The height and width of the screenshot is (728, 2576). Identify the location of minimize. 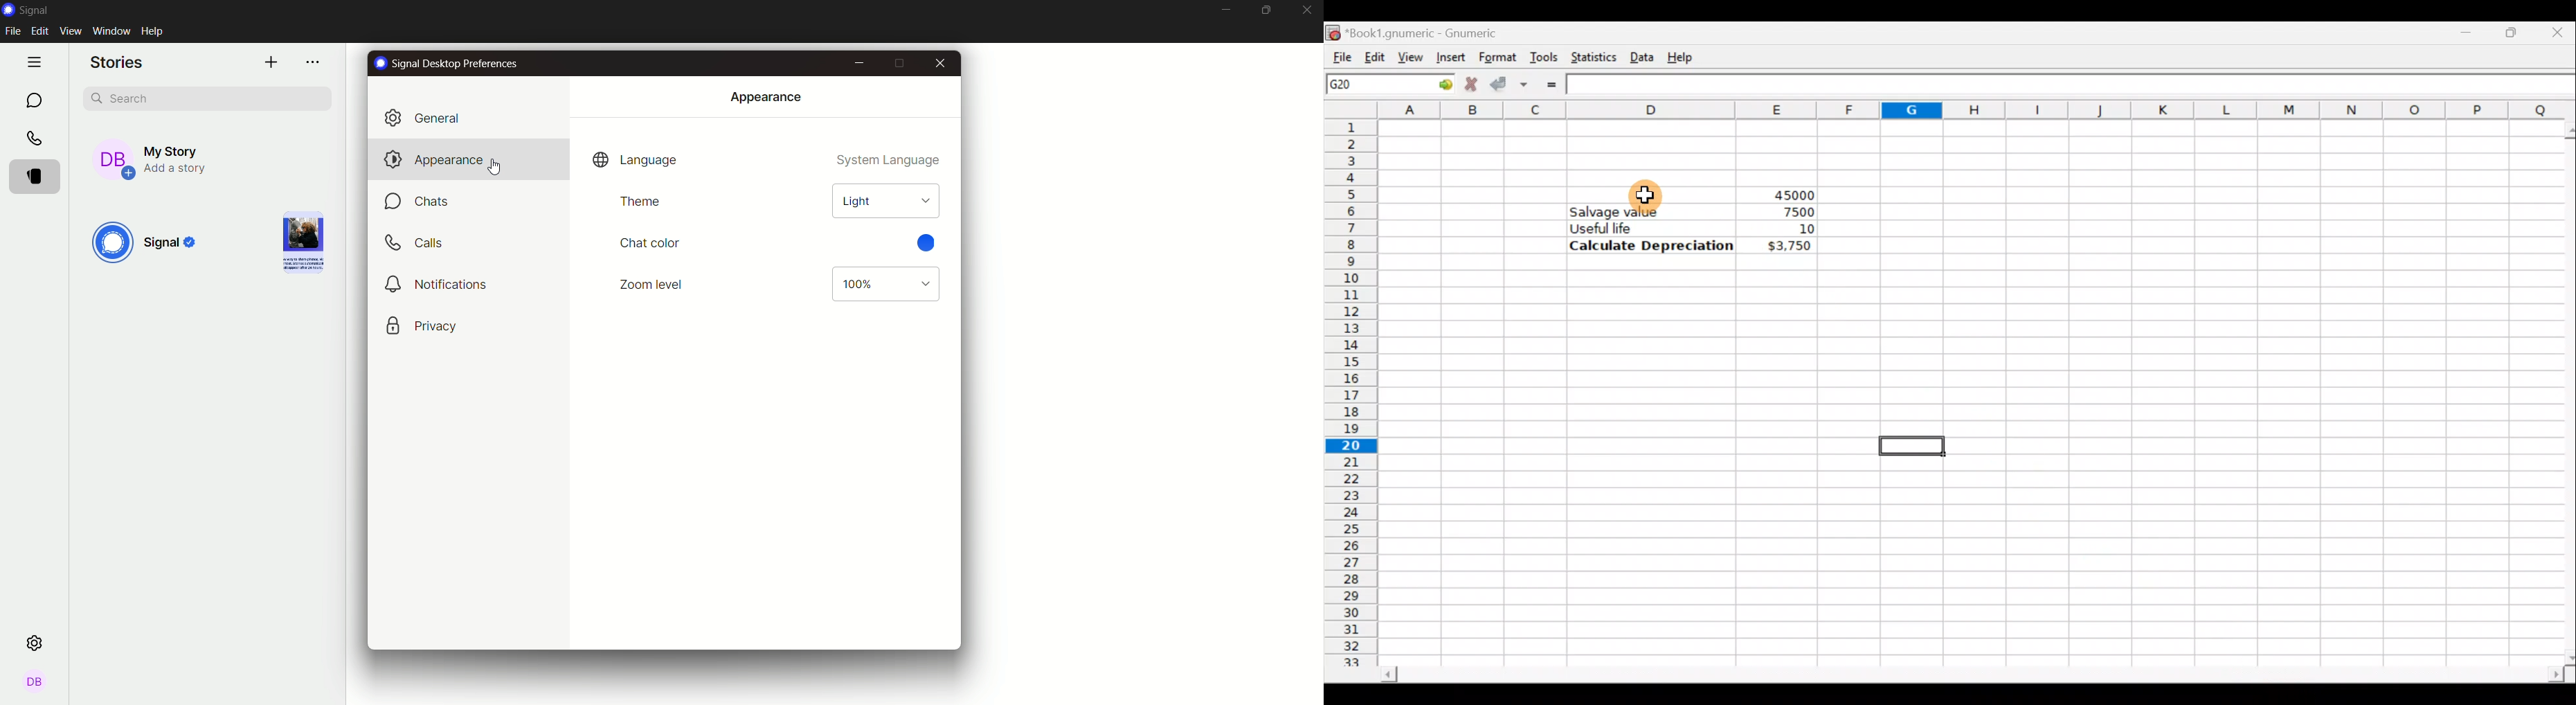
(1224, 10).